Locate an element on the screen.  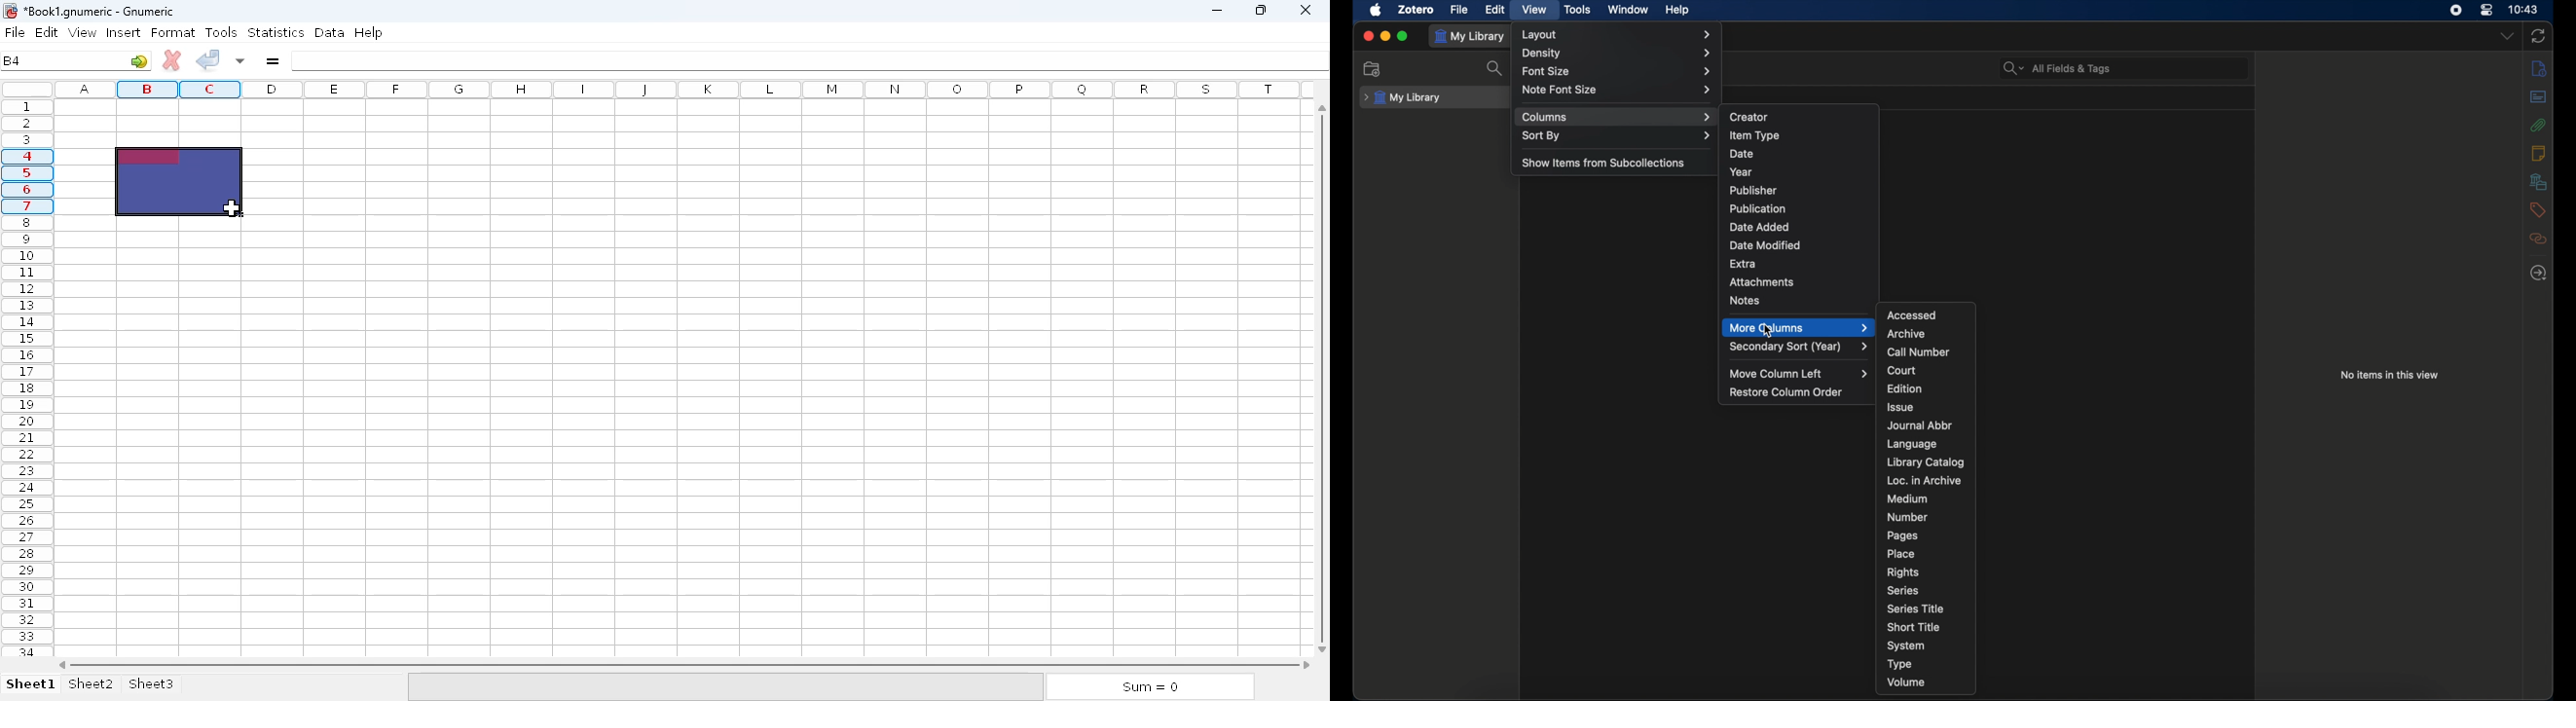
date added is located at coordinates (1760, 227).